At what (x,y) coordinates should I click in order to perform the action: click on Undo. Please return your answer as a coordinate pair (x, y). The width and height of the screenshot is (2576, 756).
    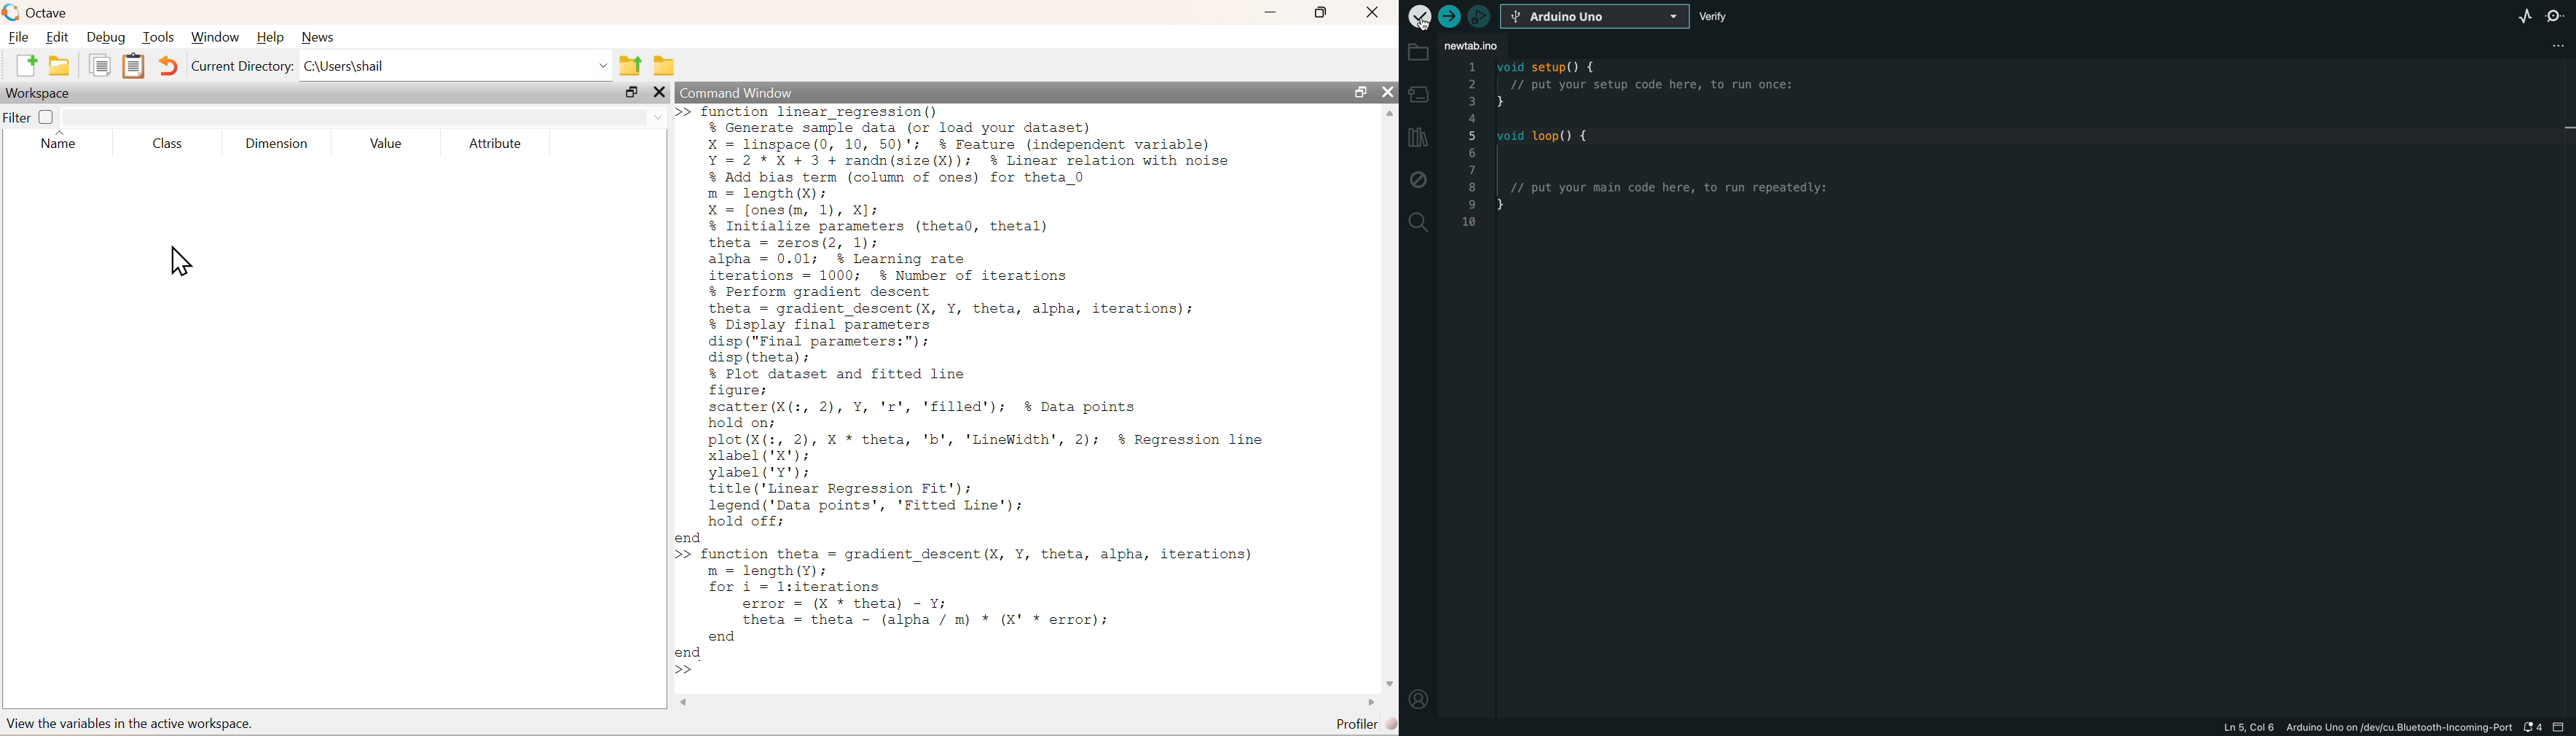
    Looking at the image, I should click on (168, 66).